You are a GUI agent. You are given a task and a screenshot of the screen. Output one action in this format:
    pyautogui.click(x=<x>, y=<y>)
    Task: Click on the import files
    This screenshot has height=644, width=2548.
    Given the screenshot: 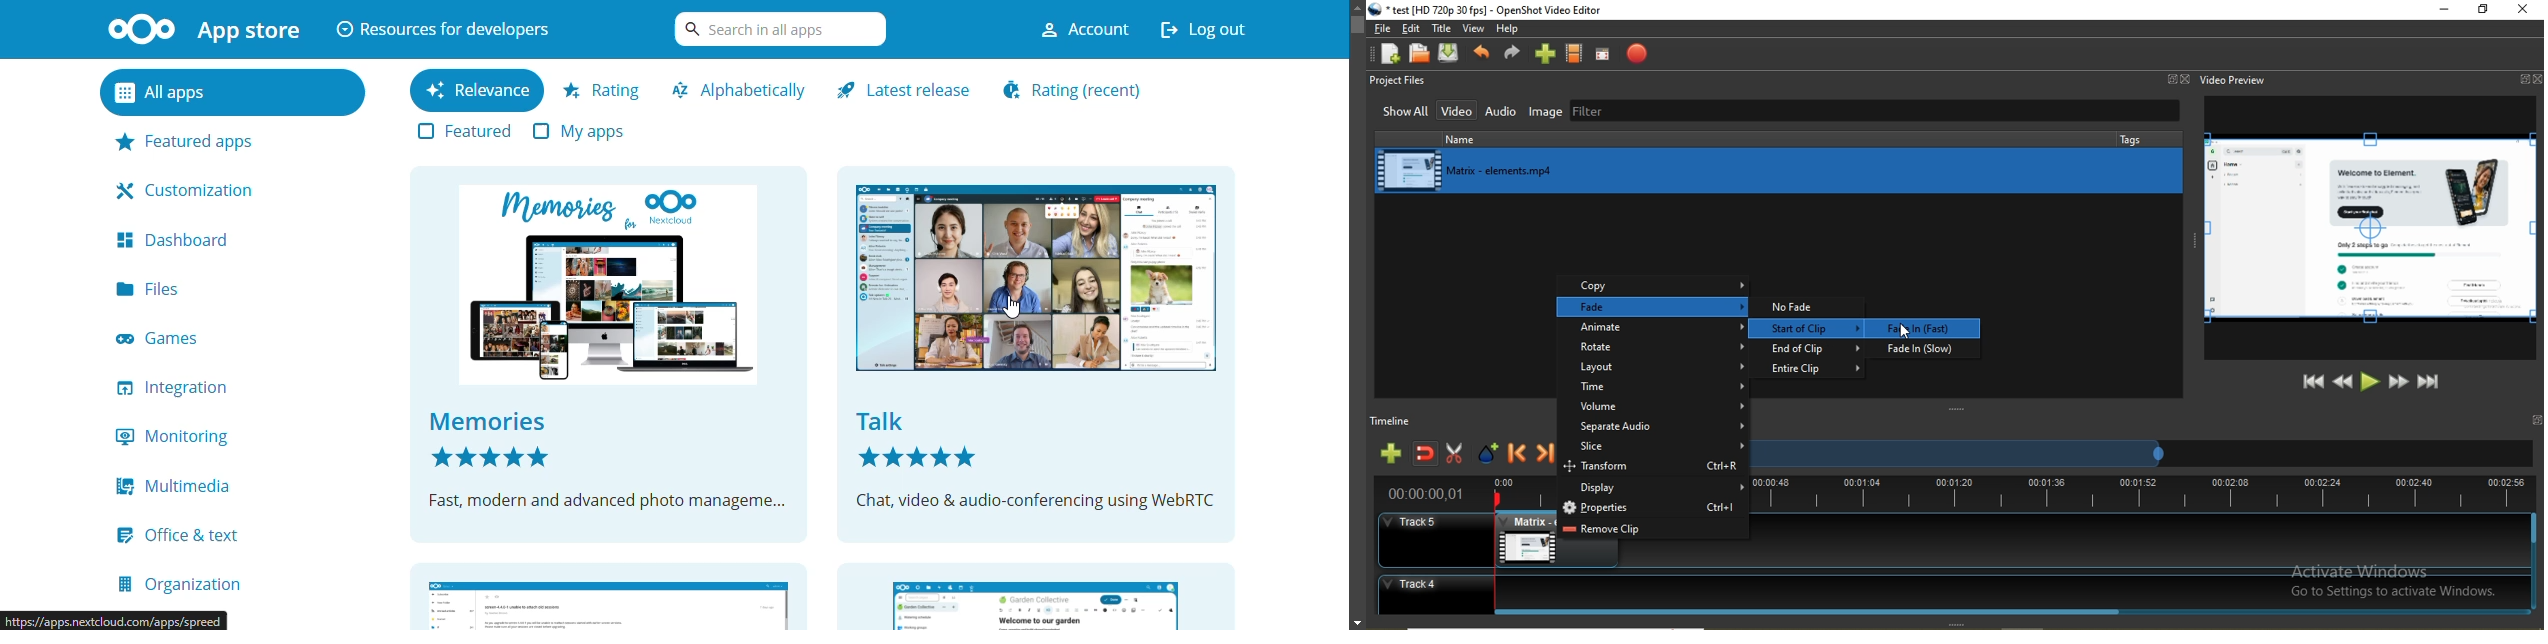 What is the action you would take?
    pyautogui.click(x=1546, y=54)
    